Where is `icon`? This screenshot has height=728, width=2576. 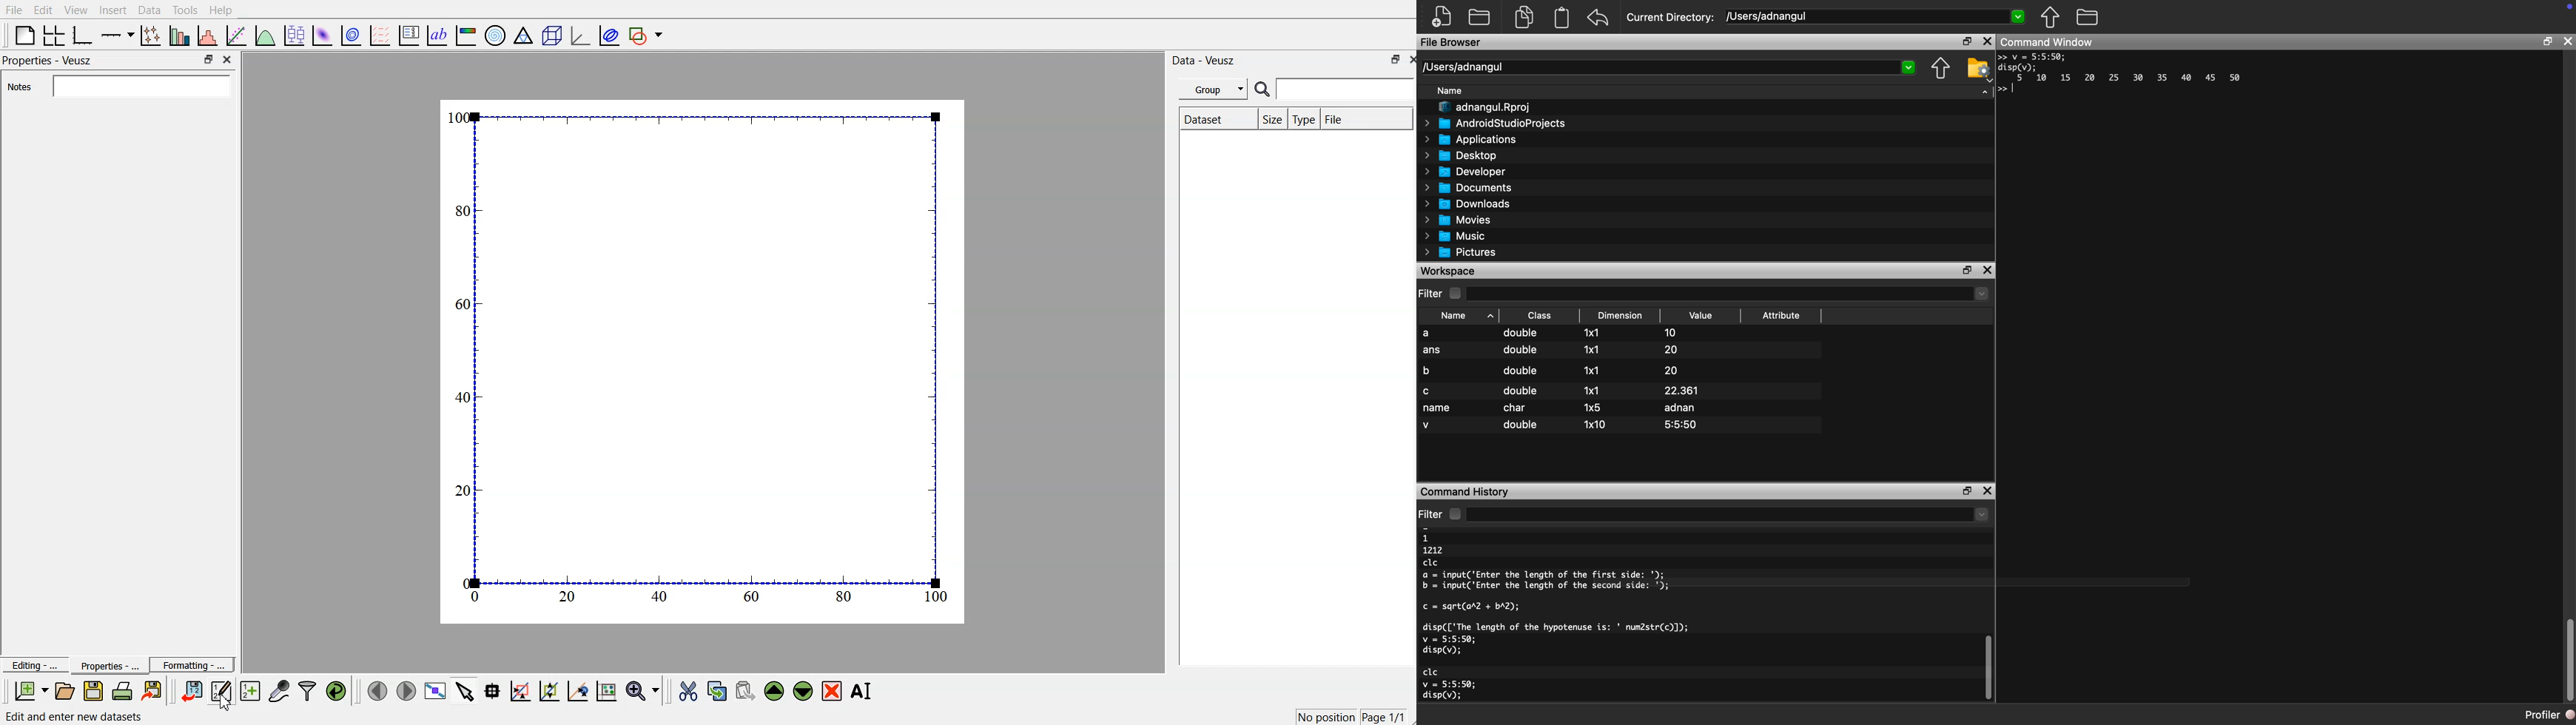
icon is located at coordinates (2570, 6).